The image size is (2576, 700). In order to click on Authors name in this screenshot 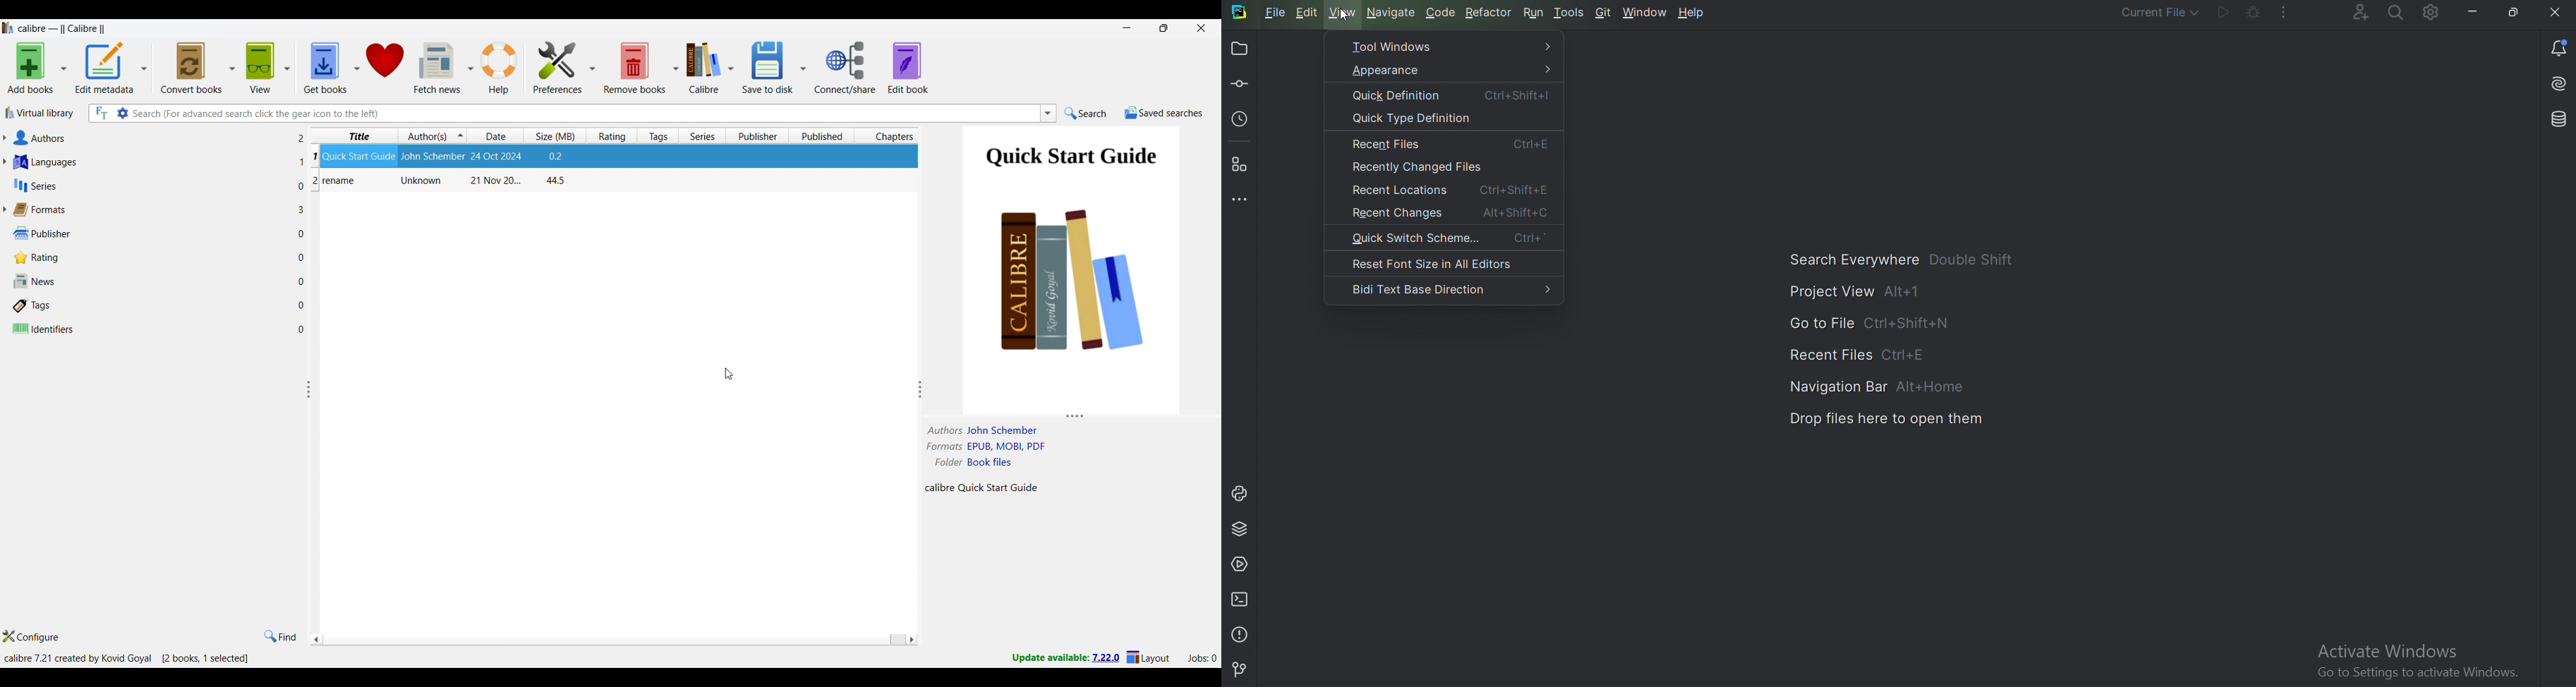, I will do `click(988, 431)`.